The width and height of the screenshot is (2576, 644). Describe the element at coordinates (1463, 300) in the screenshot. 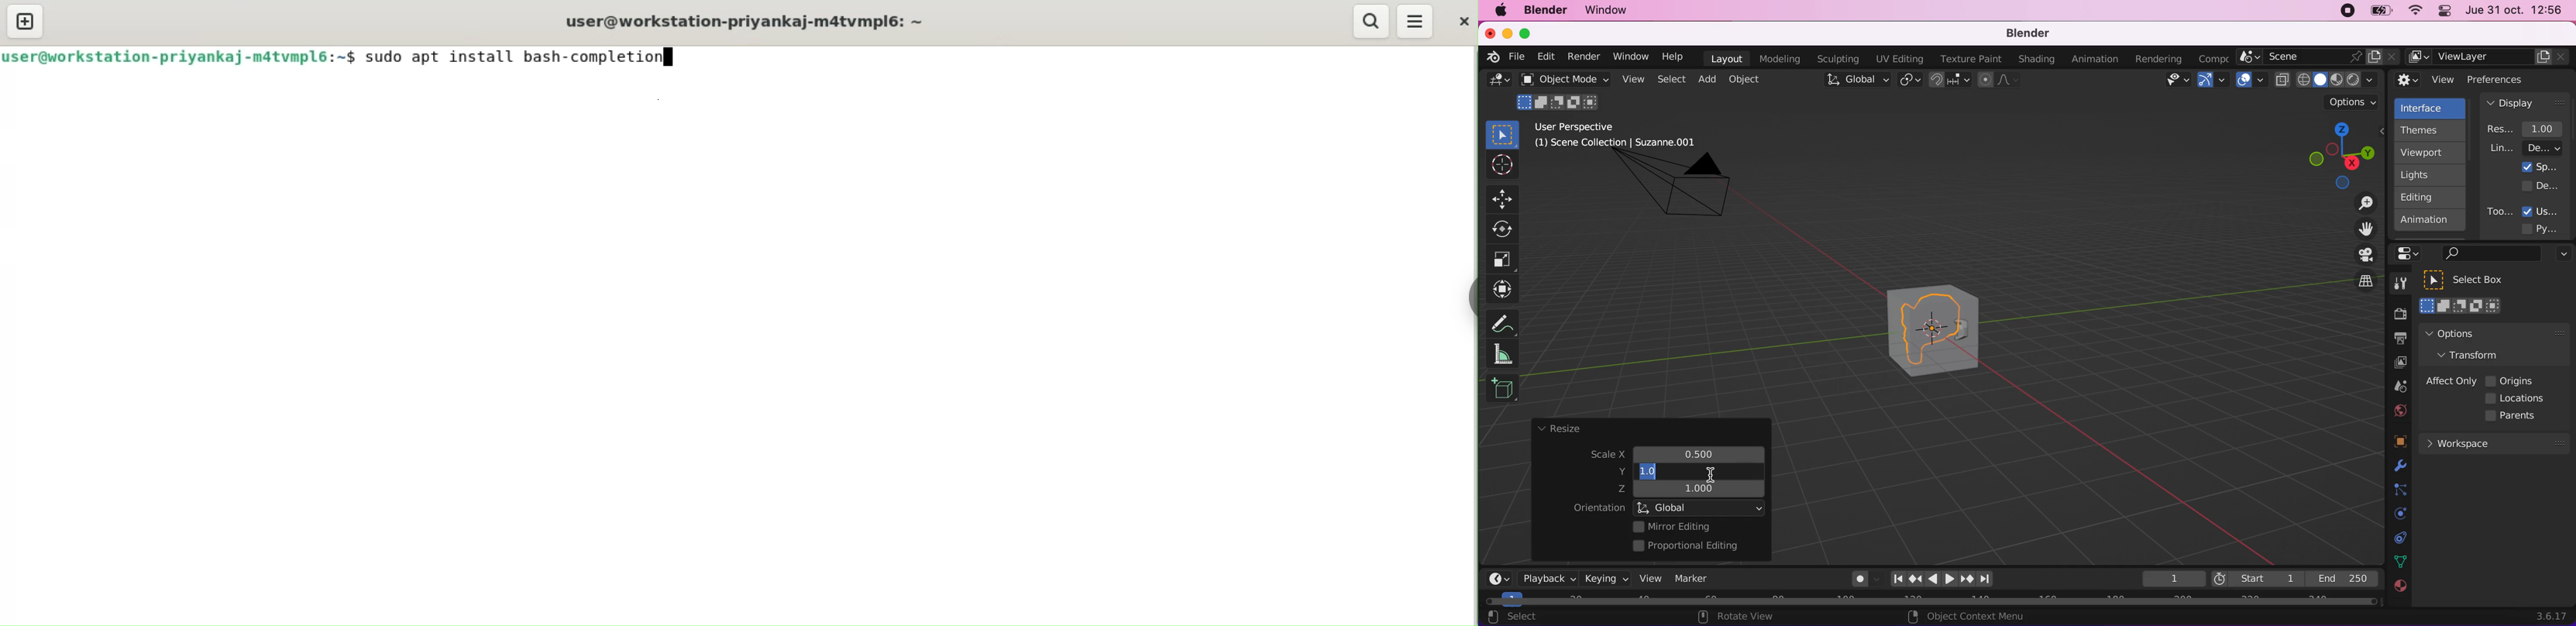

I see `chrome option` at that location.